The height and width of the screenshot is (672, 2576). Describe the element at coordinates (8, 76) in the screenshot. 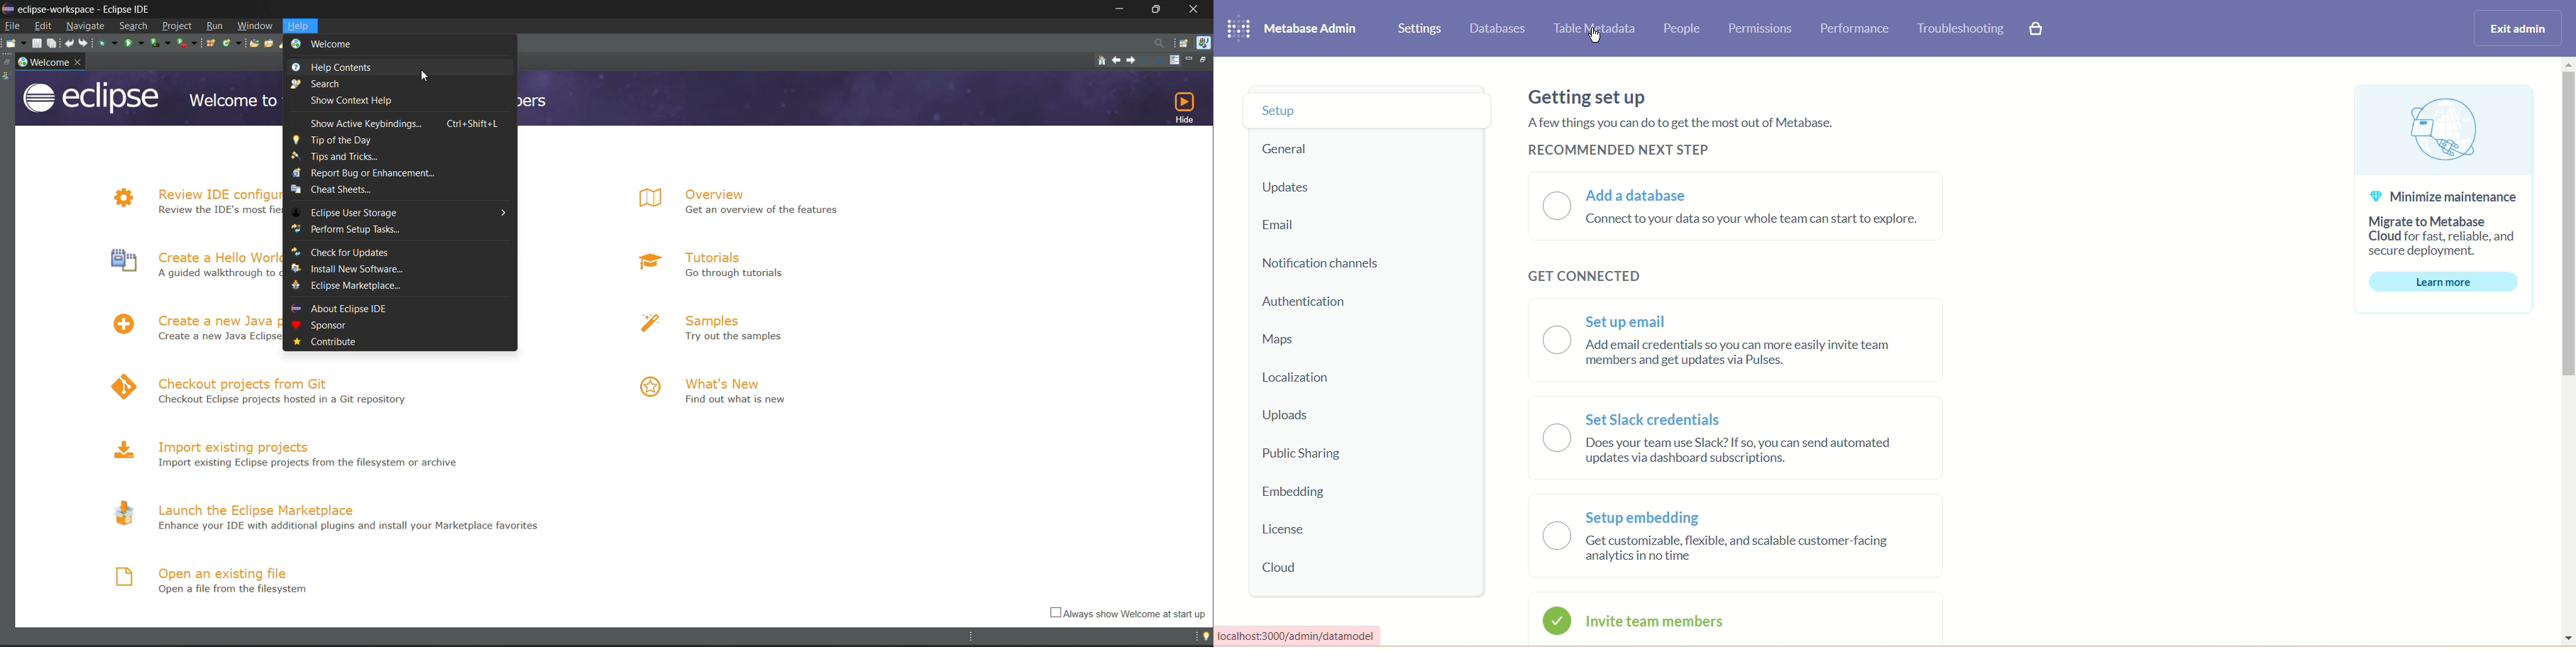

I see `java` at that location.